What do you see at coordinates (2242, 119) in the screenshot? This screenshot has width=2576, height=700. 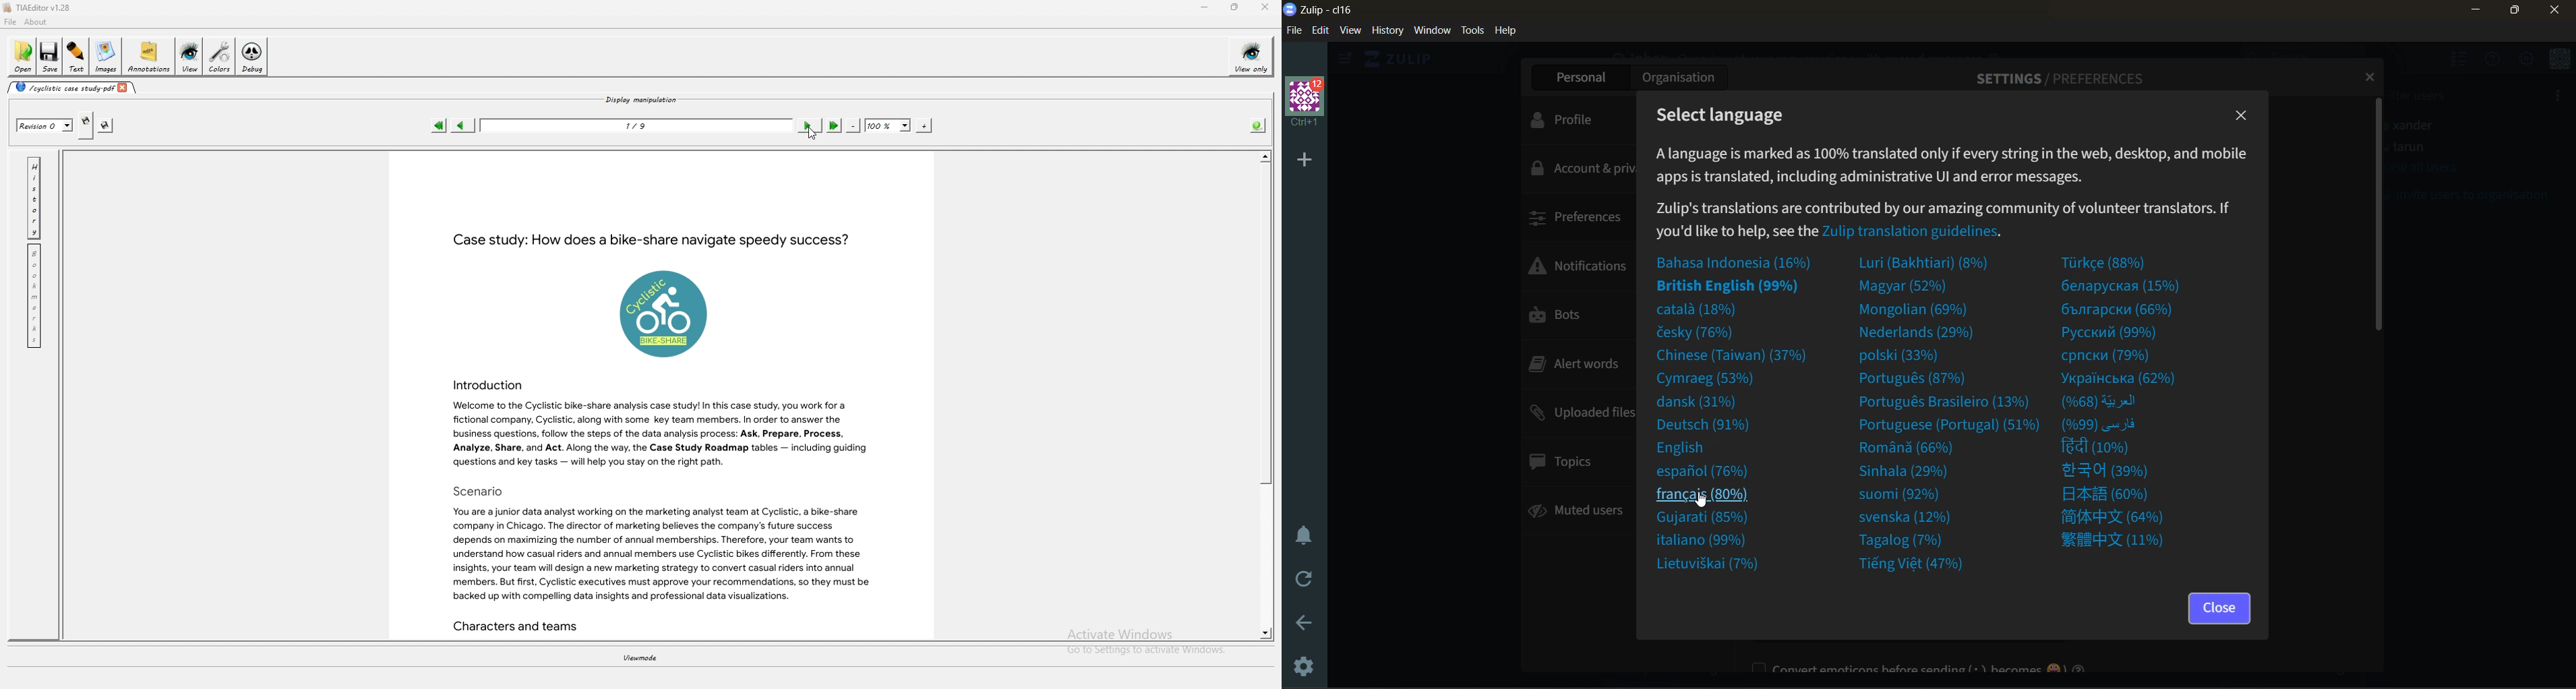 I see `close tab` at bounding box center [2242, 119].